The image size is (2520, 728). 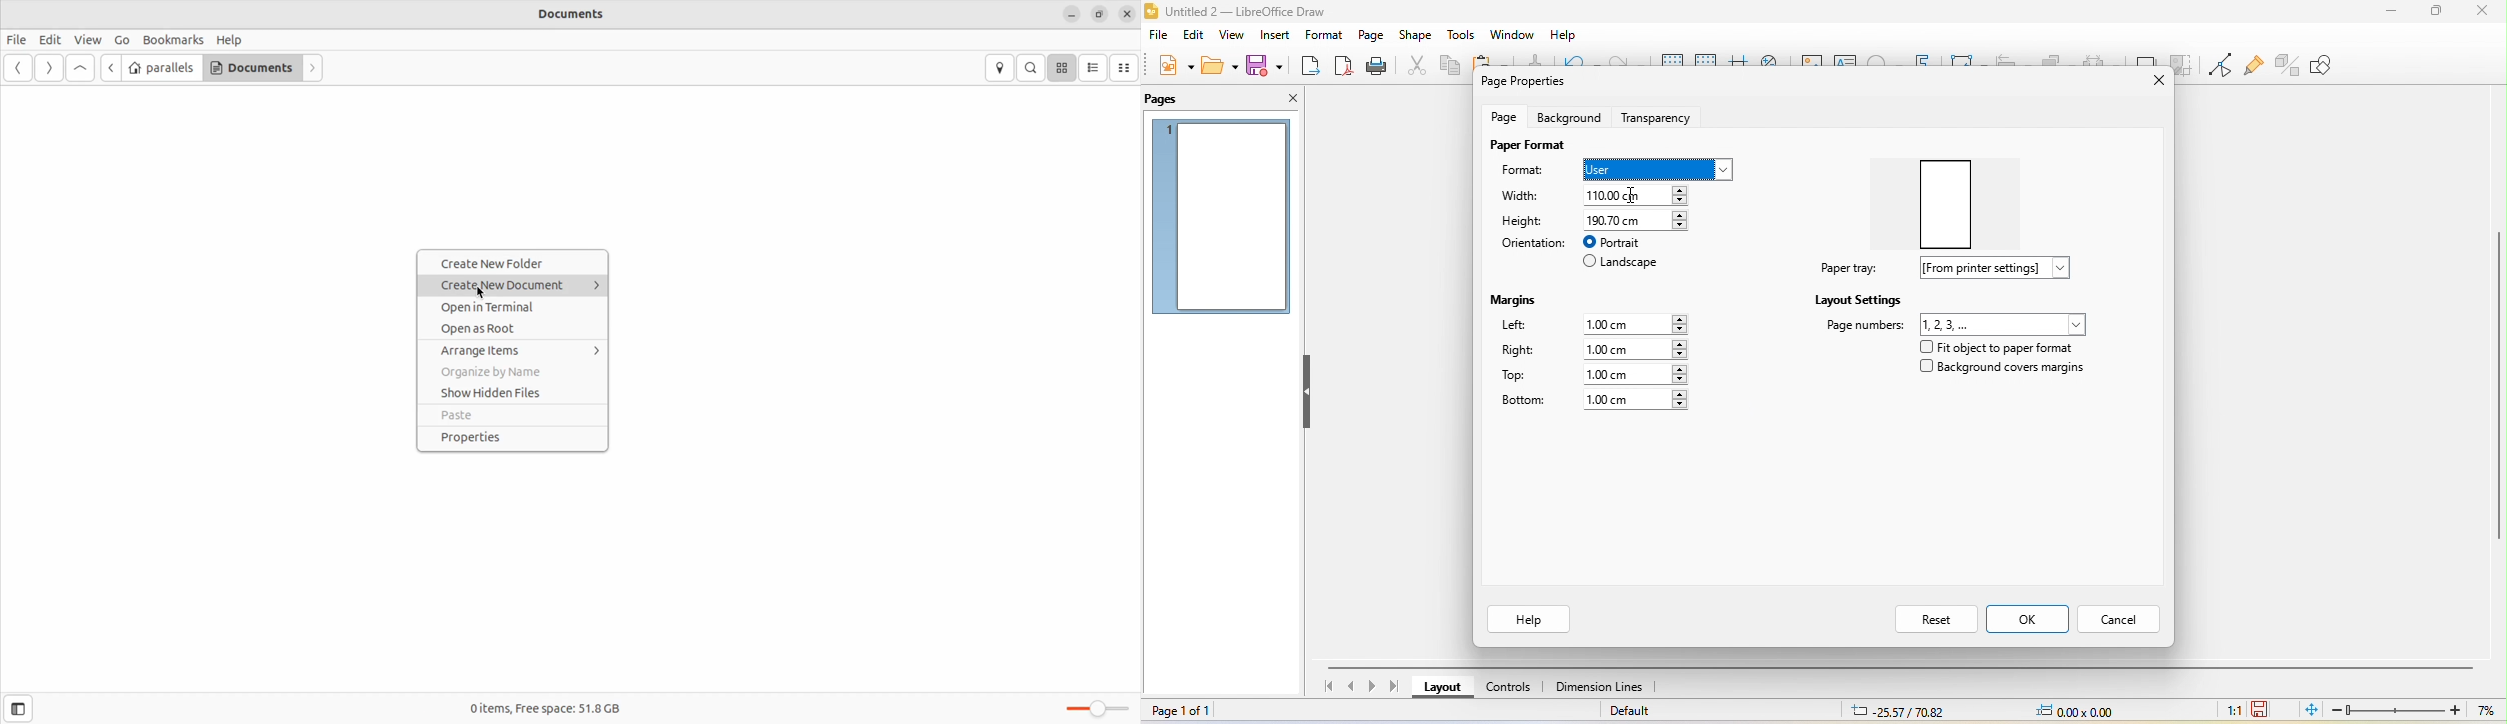 What do you see at coordinates (2435, 12) in the screenshot?
I see `maximize` at bounding box center [2435, 12].